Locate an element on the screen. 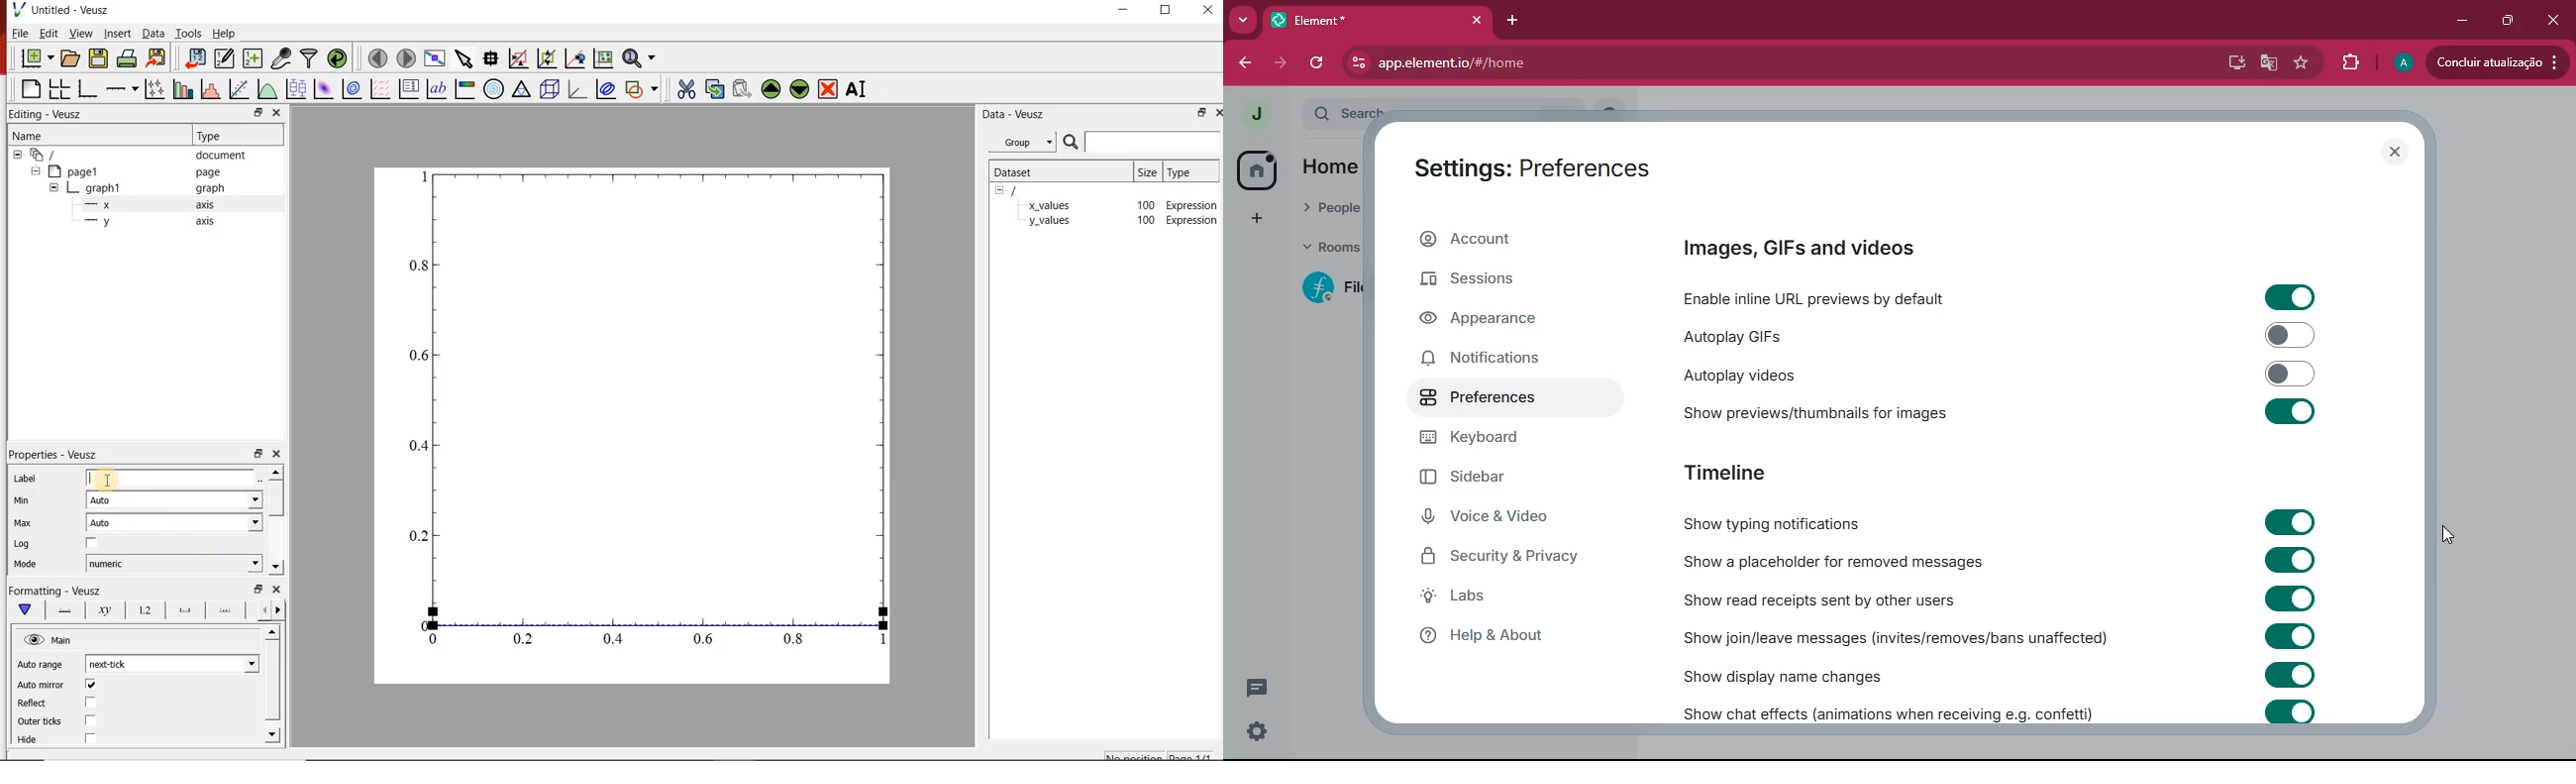 Image resolution: width=2576 pixels, height=784 pixels. | Properties - Veusz is located at coordinates (55, 452).